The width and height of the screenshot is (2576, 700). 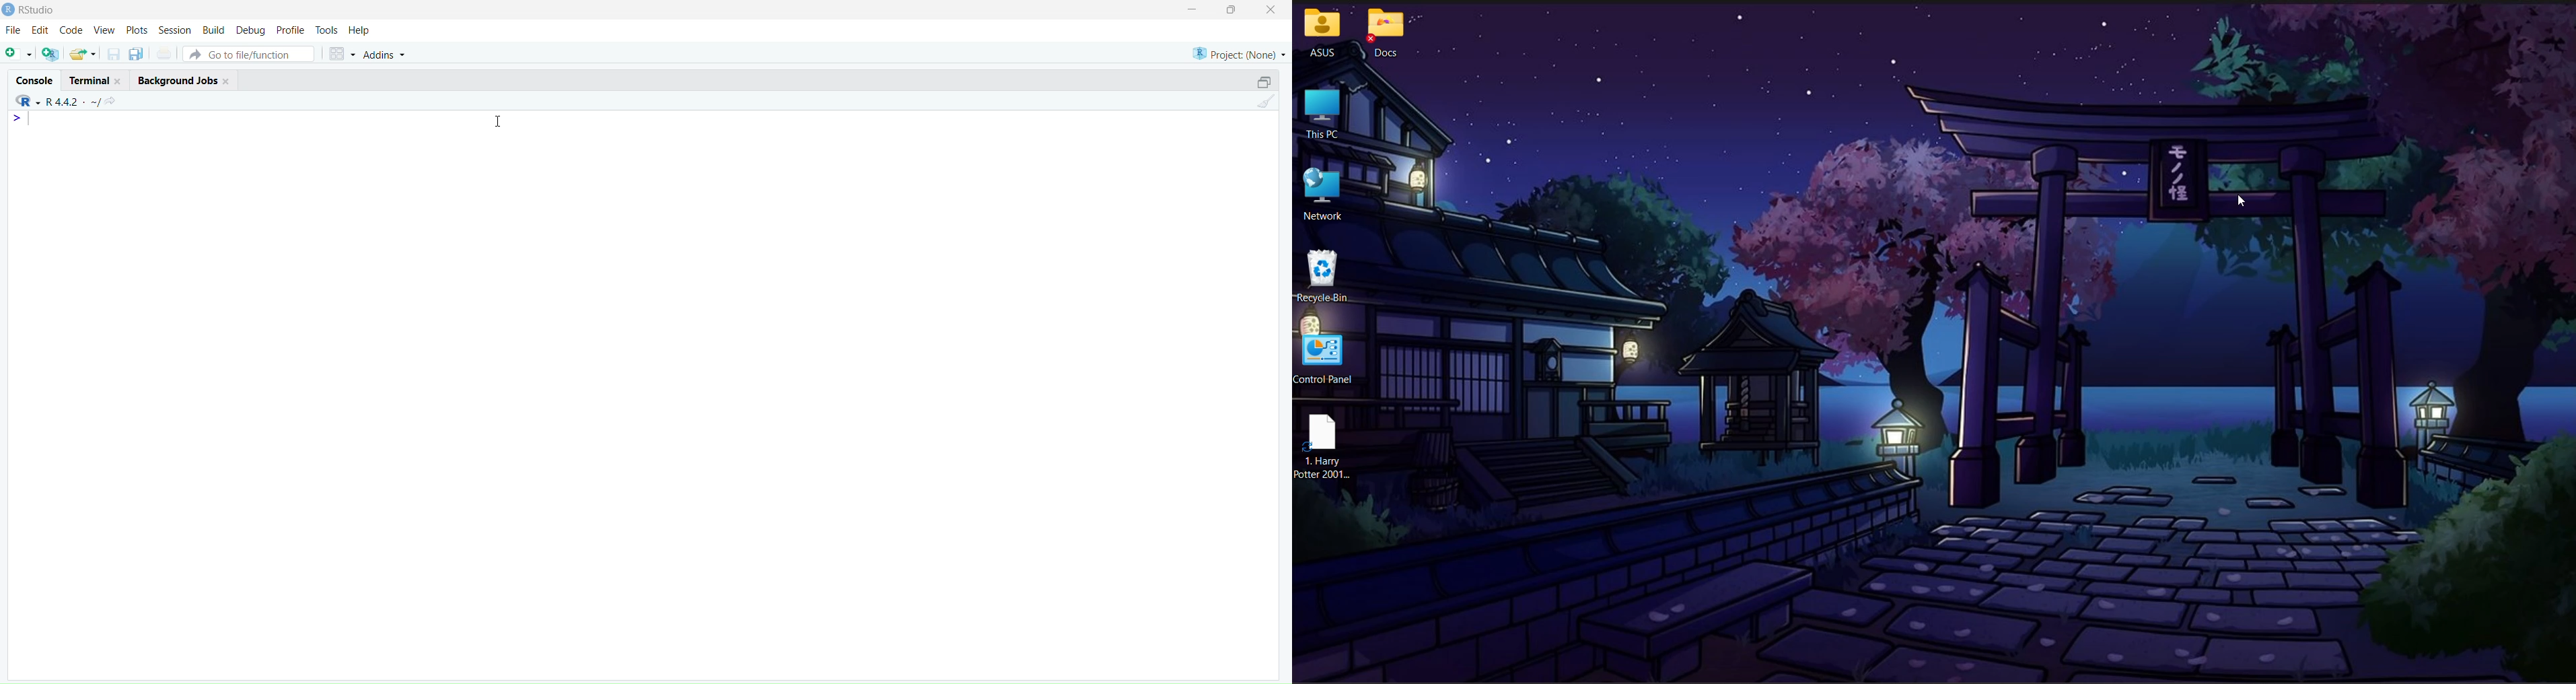 What do you see at coordinates (164, 53) in the screenshot?
I see `print` at bounding box center [164, 53].